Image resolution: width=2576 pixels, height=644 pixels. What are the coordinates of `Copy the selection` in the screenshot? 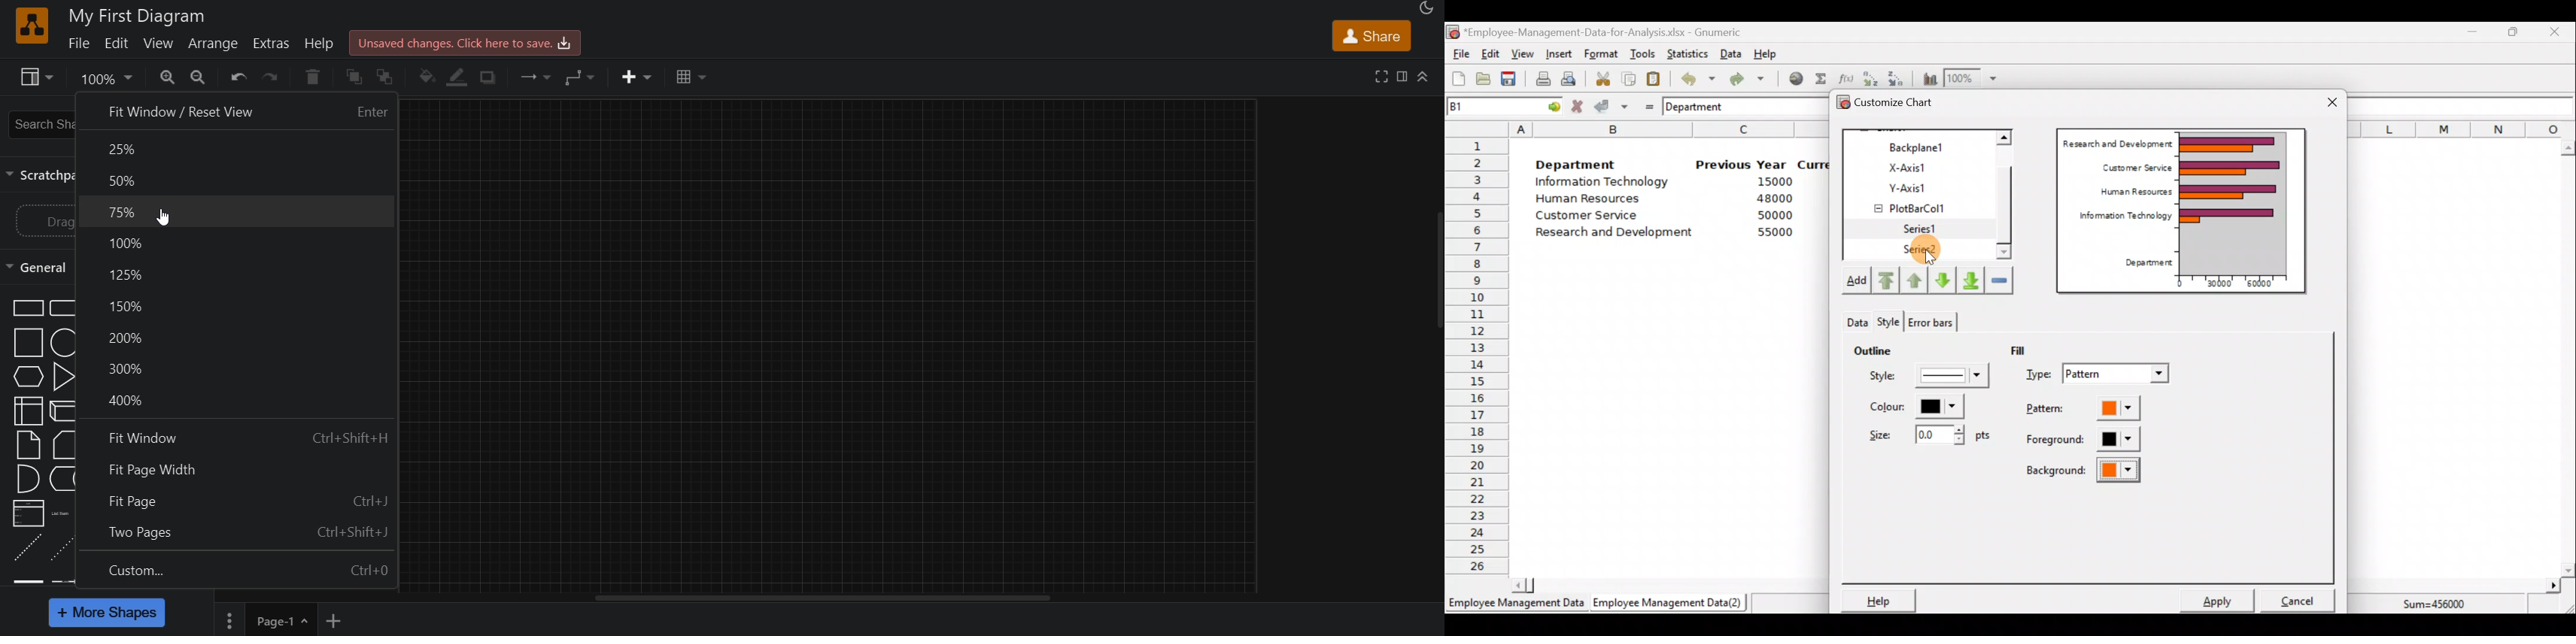 It's located at (1628, 77).